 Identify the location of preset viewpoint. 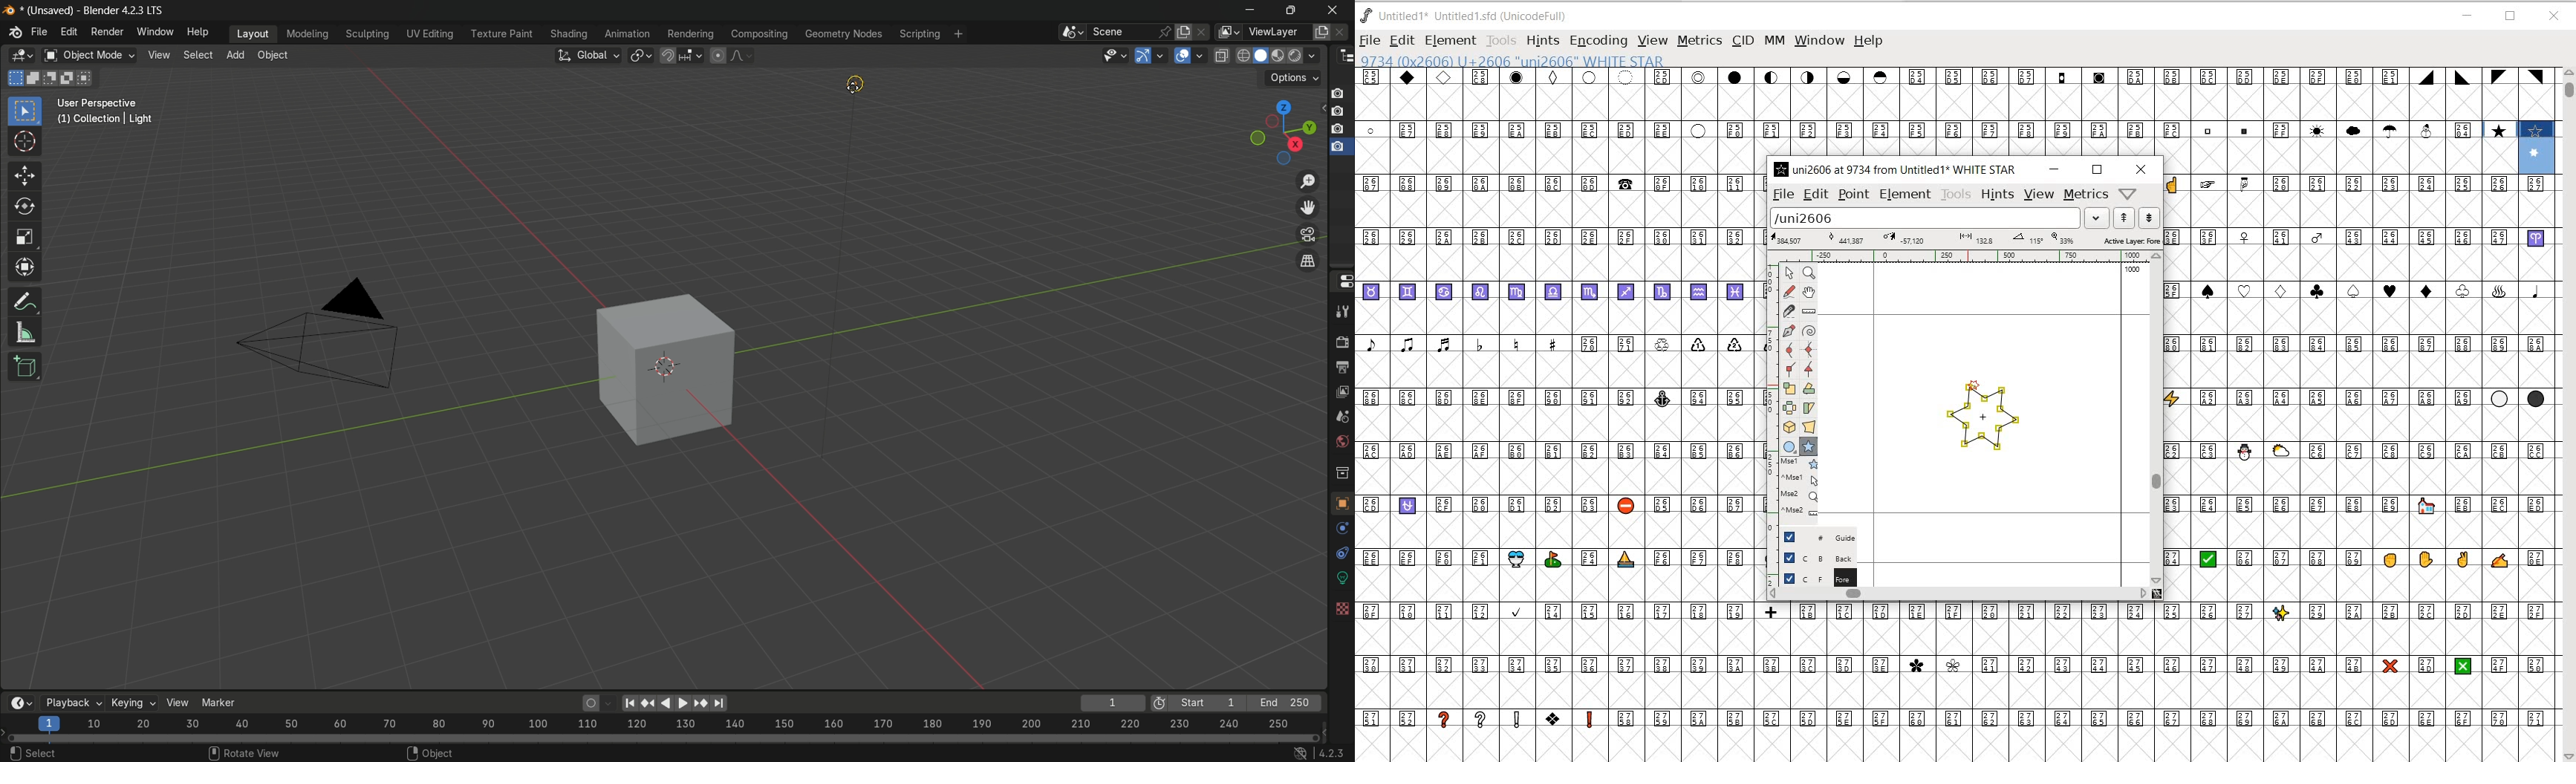
(1273, 131).